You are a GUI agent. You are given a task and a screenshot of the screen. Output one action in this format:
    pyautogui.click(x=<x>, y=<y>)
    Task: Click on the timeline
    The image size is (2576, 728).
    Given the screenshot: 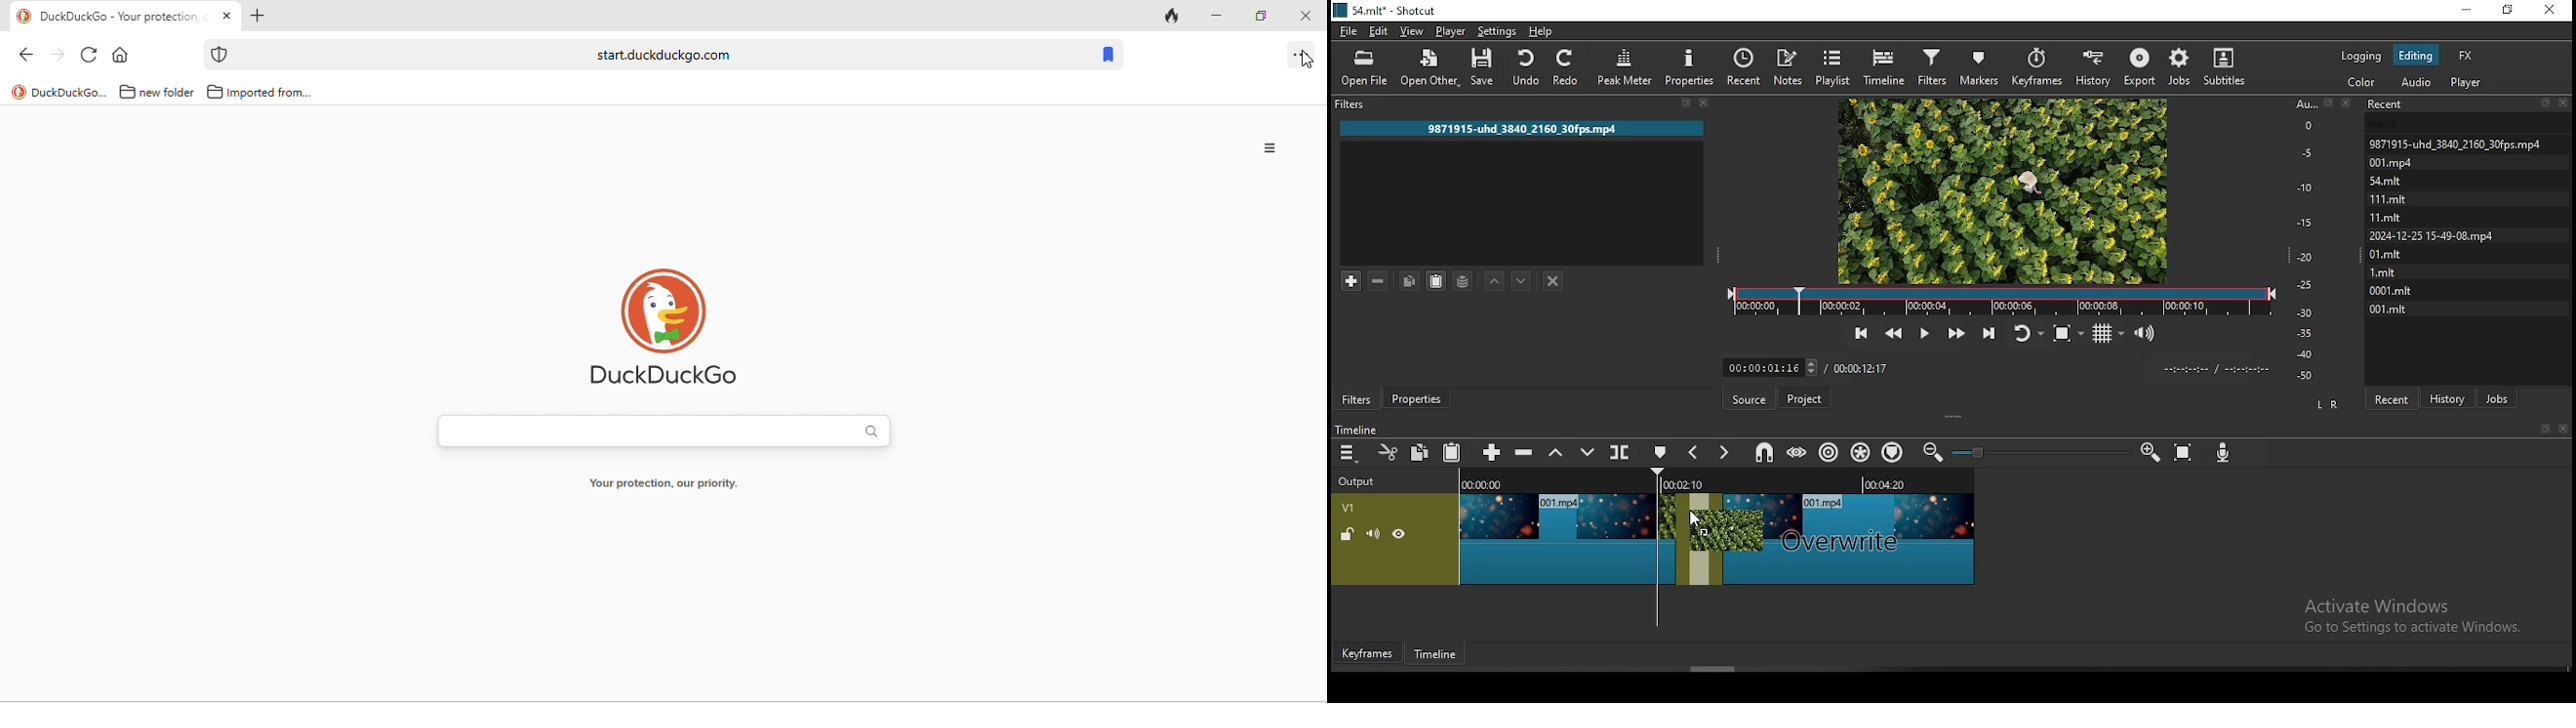 What is the action you would take?
    pyautogui.click(x=1437, y=657)
    